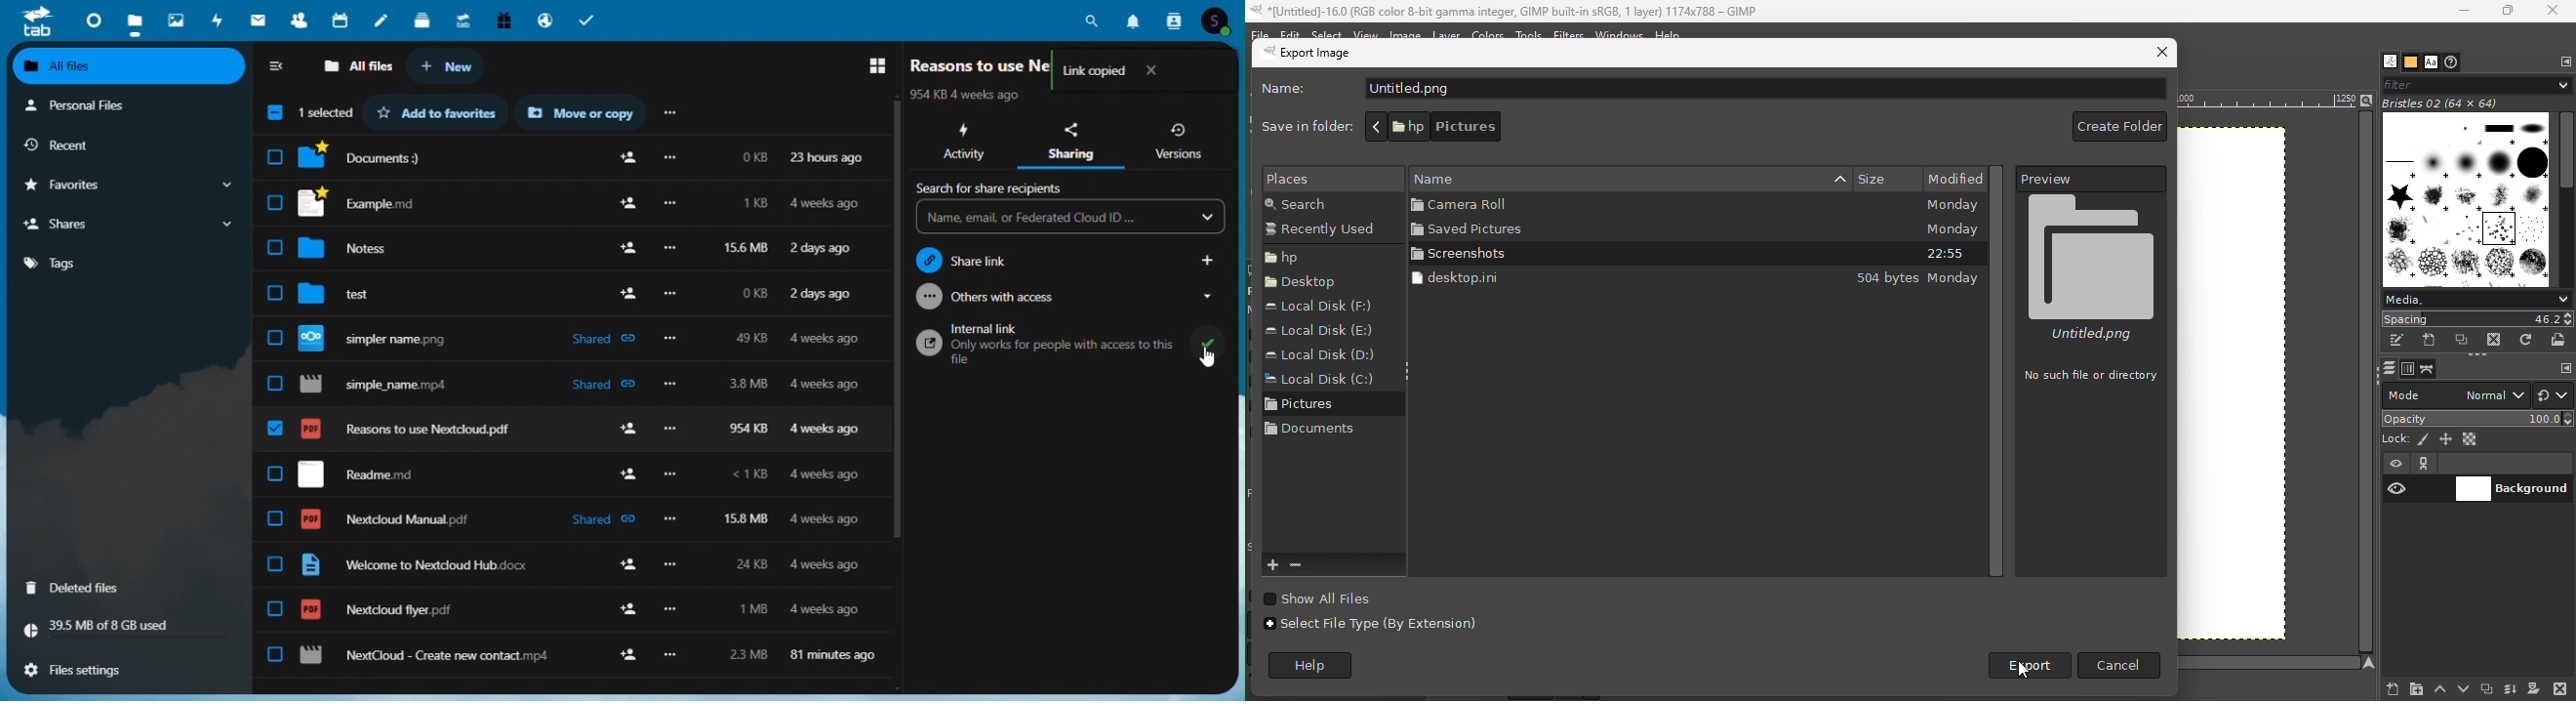 Image resolution: width=2576 pixels, height=728 pixels. I want to click on 24kb, so click(750, 566).